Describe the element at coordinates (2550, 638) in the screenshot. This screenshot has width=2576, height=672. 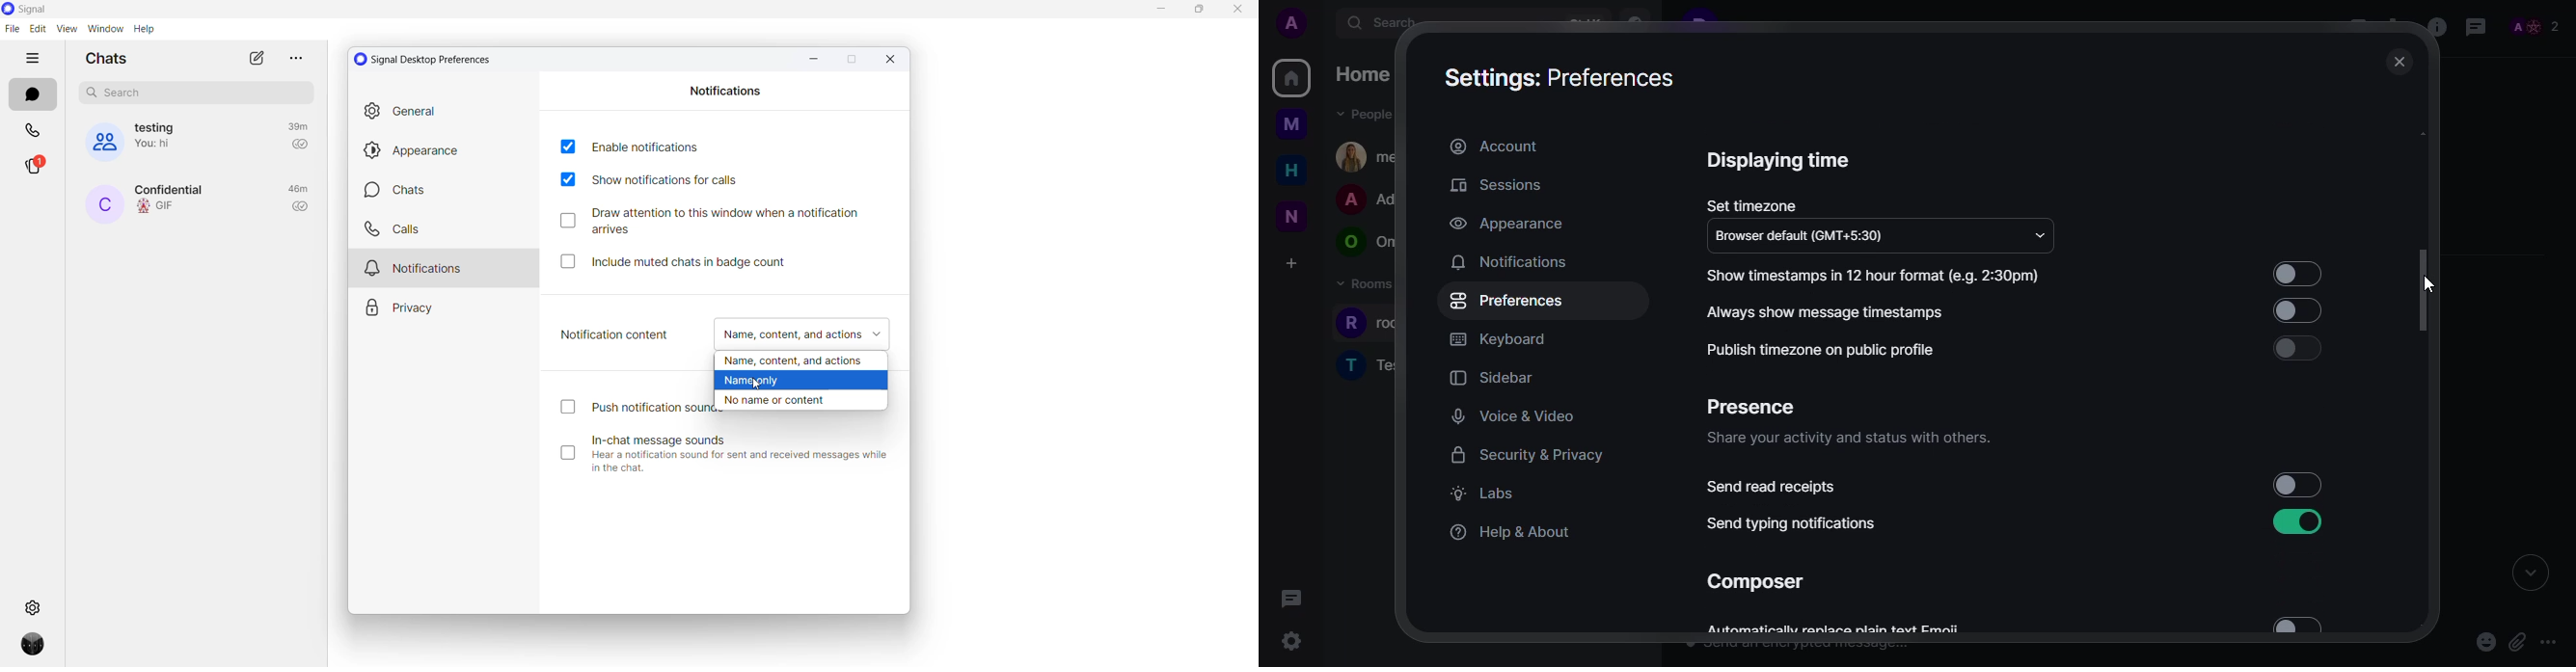
I see `more` at that location.